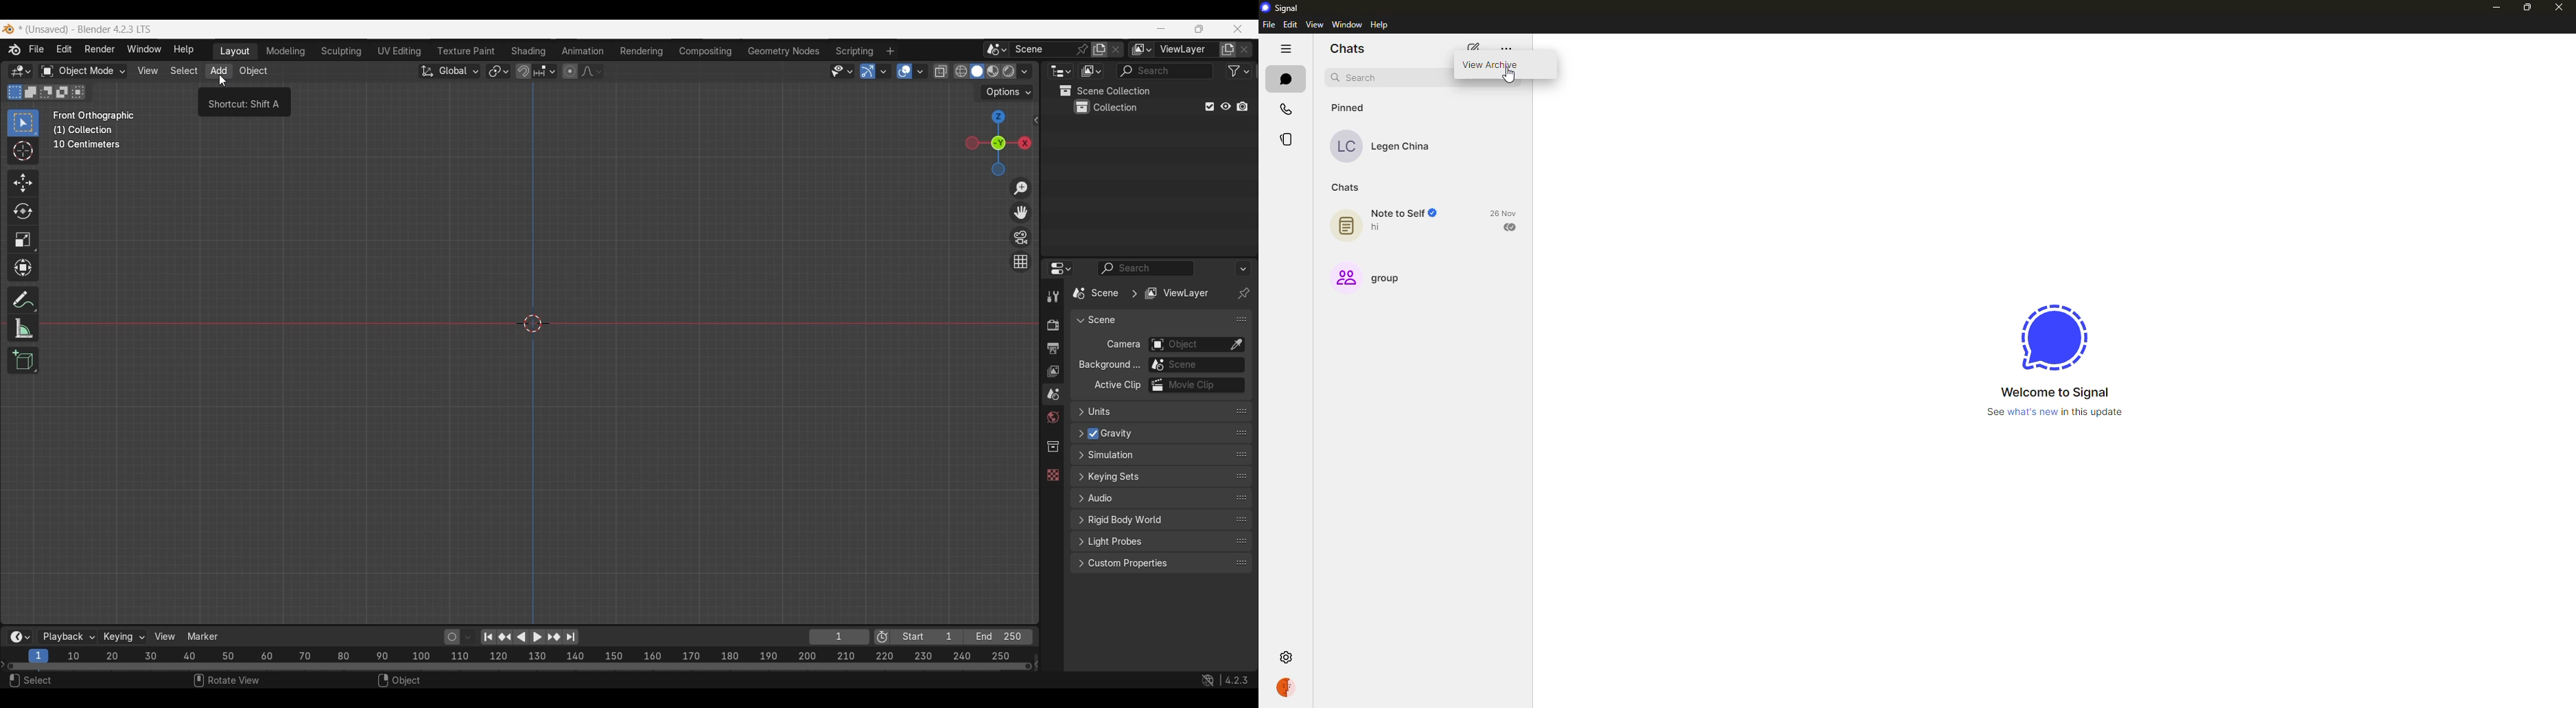 The width and height of the screenshot is (2576, 728). What do you see at coordinates (641, 50) in the screenshot?
I see `Rendering workspace` at bounding box center [641, 50].